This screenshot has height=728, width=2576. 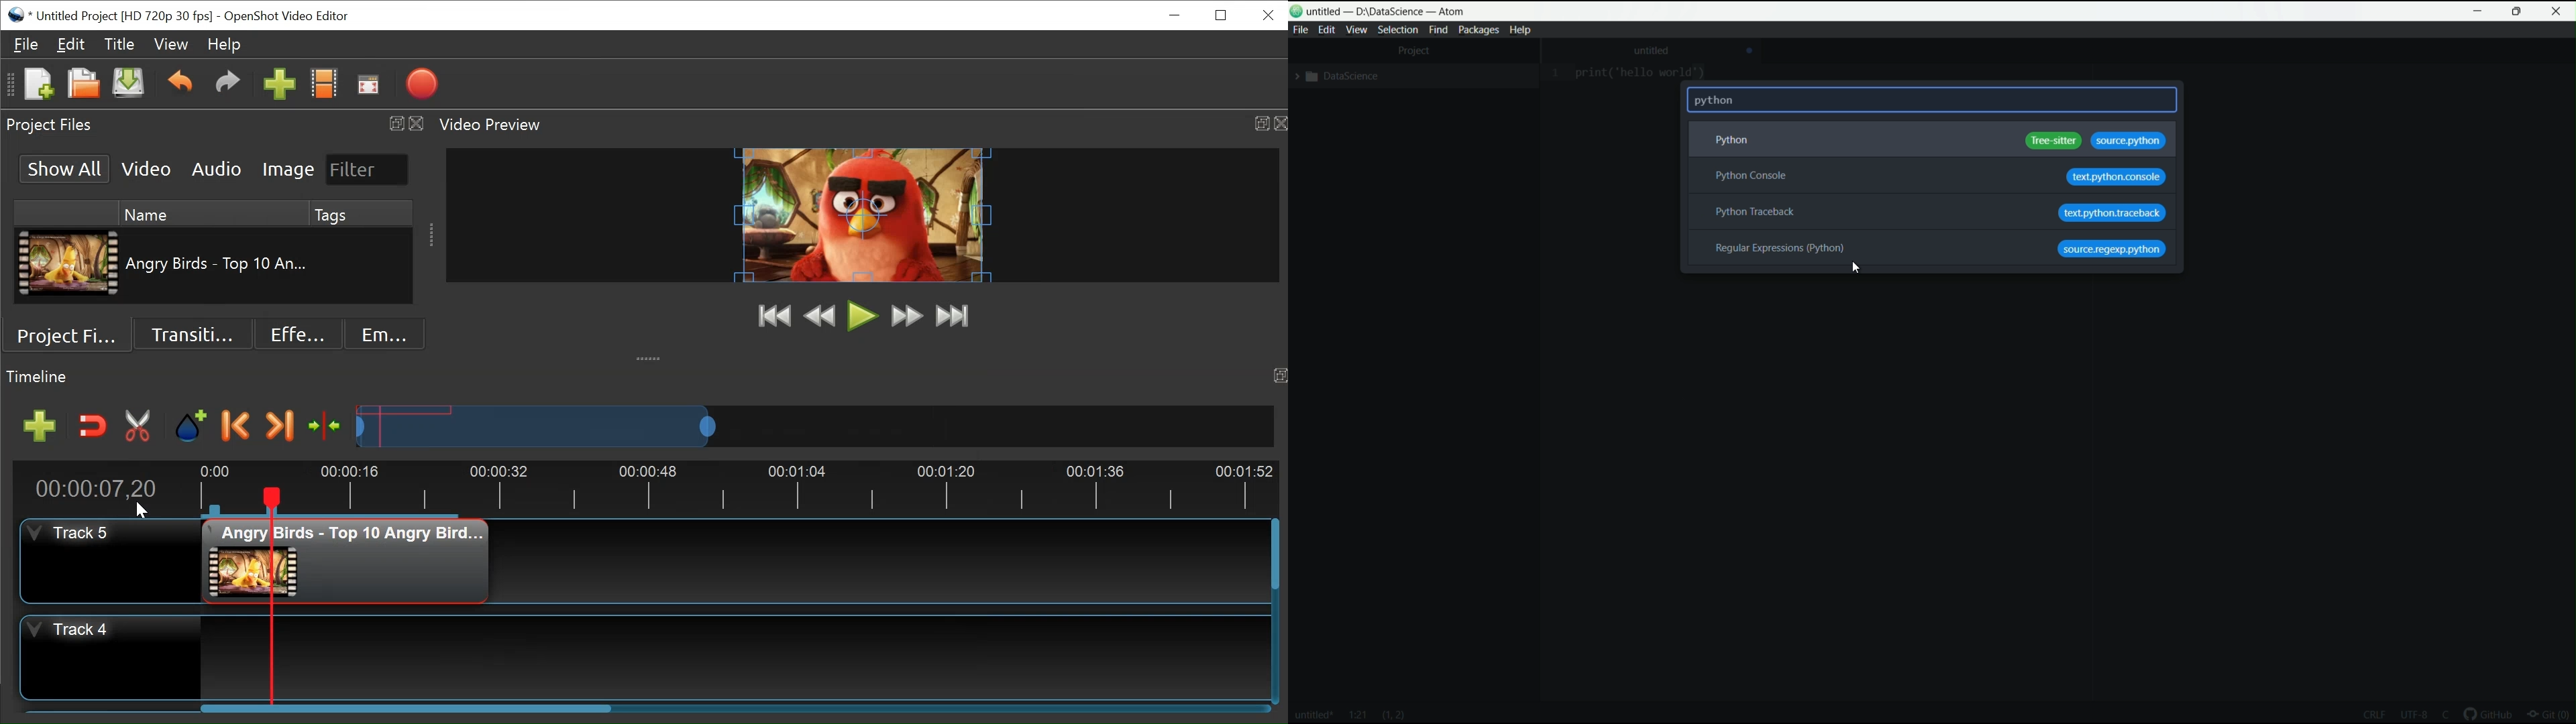 I want to click on Openshot Desktop icon, so click(x=17, y=15).